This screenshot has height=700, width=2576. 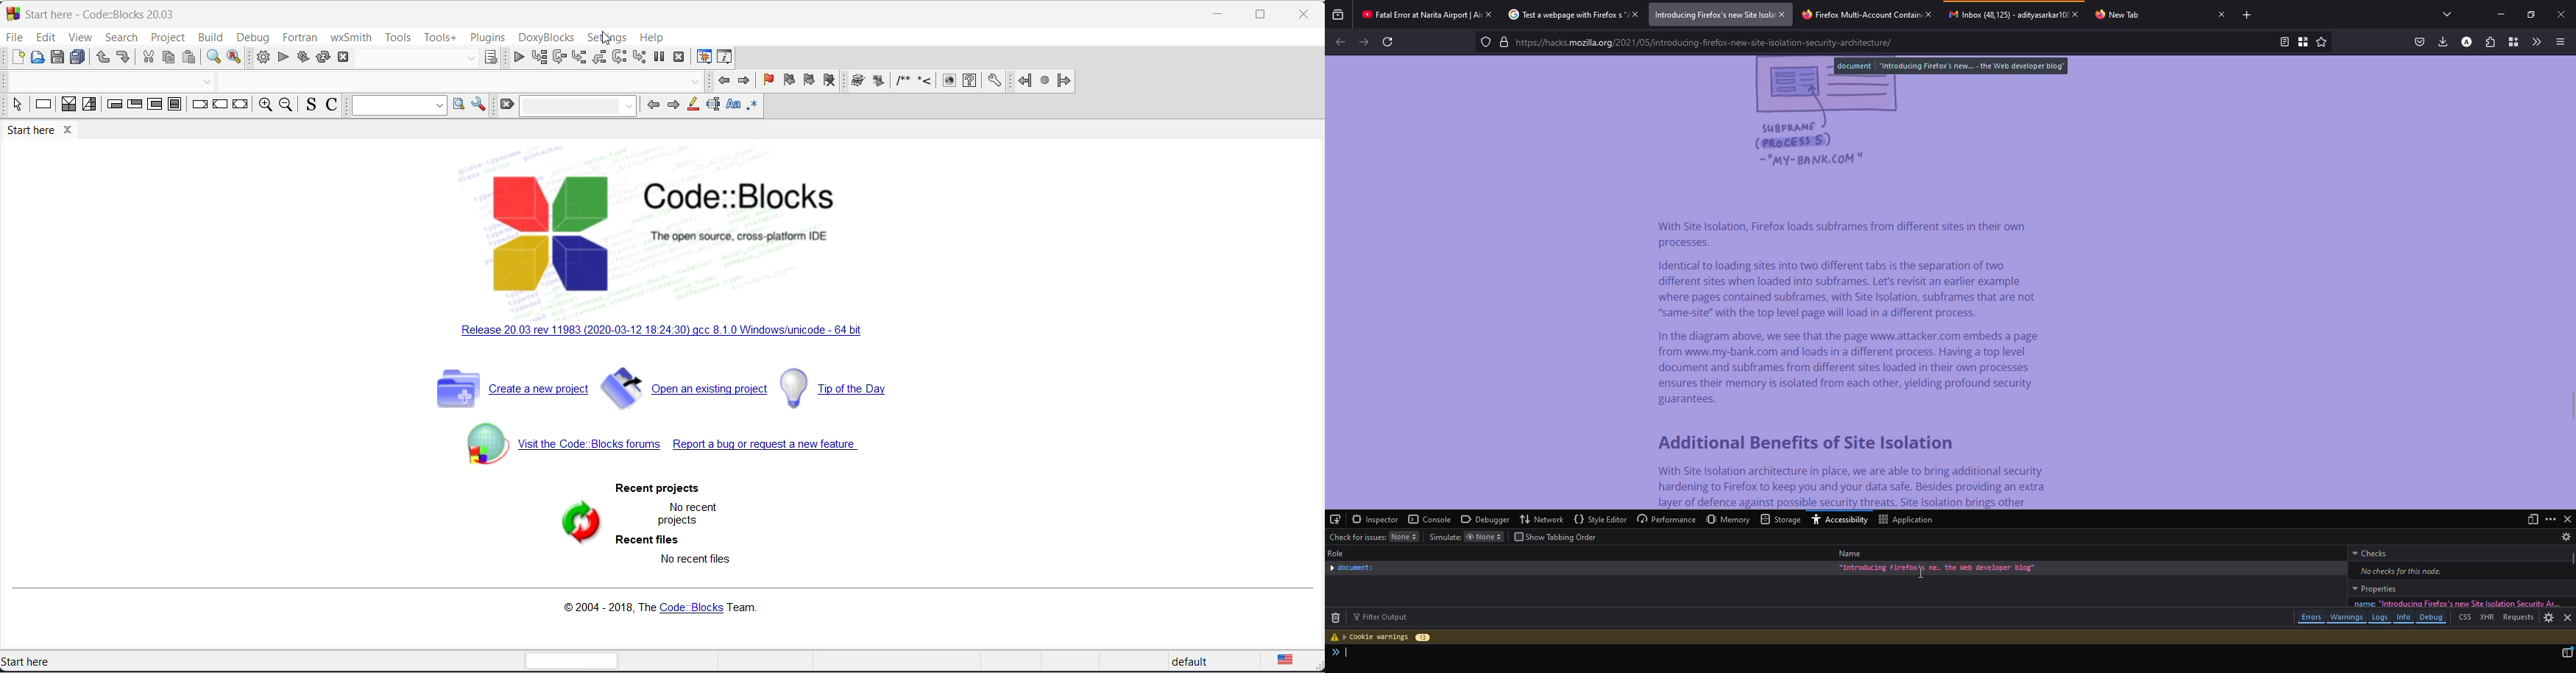 What do you see at coordinates (659, 57) in the screenshot?
I see `break debugger` at bounding box center [659, 57].